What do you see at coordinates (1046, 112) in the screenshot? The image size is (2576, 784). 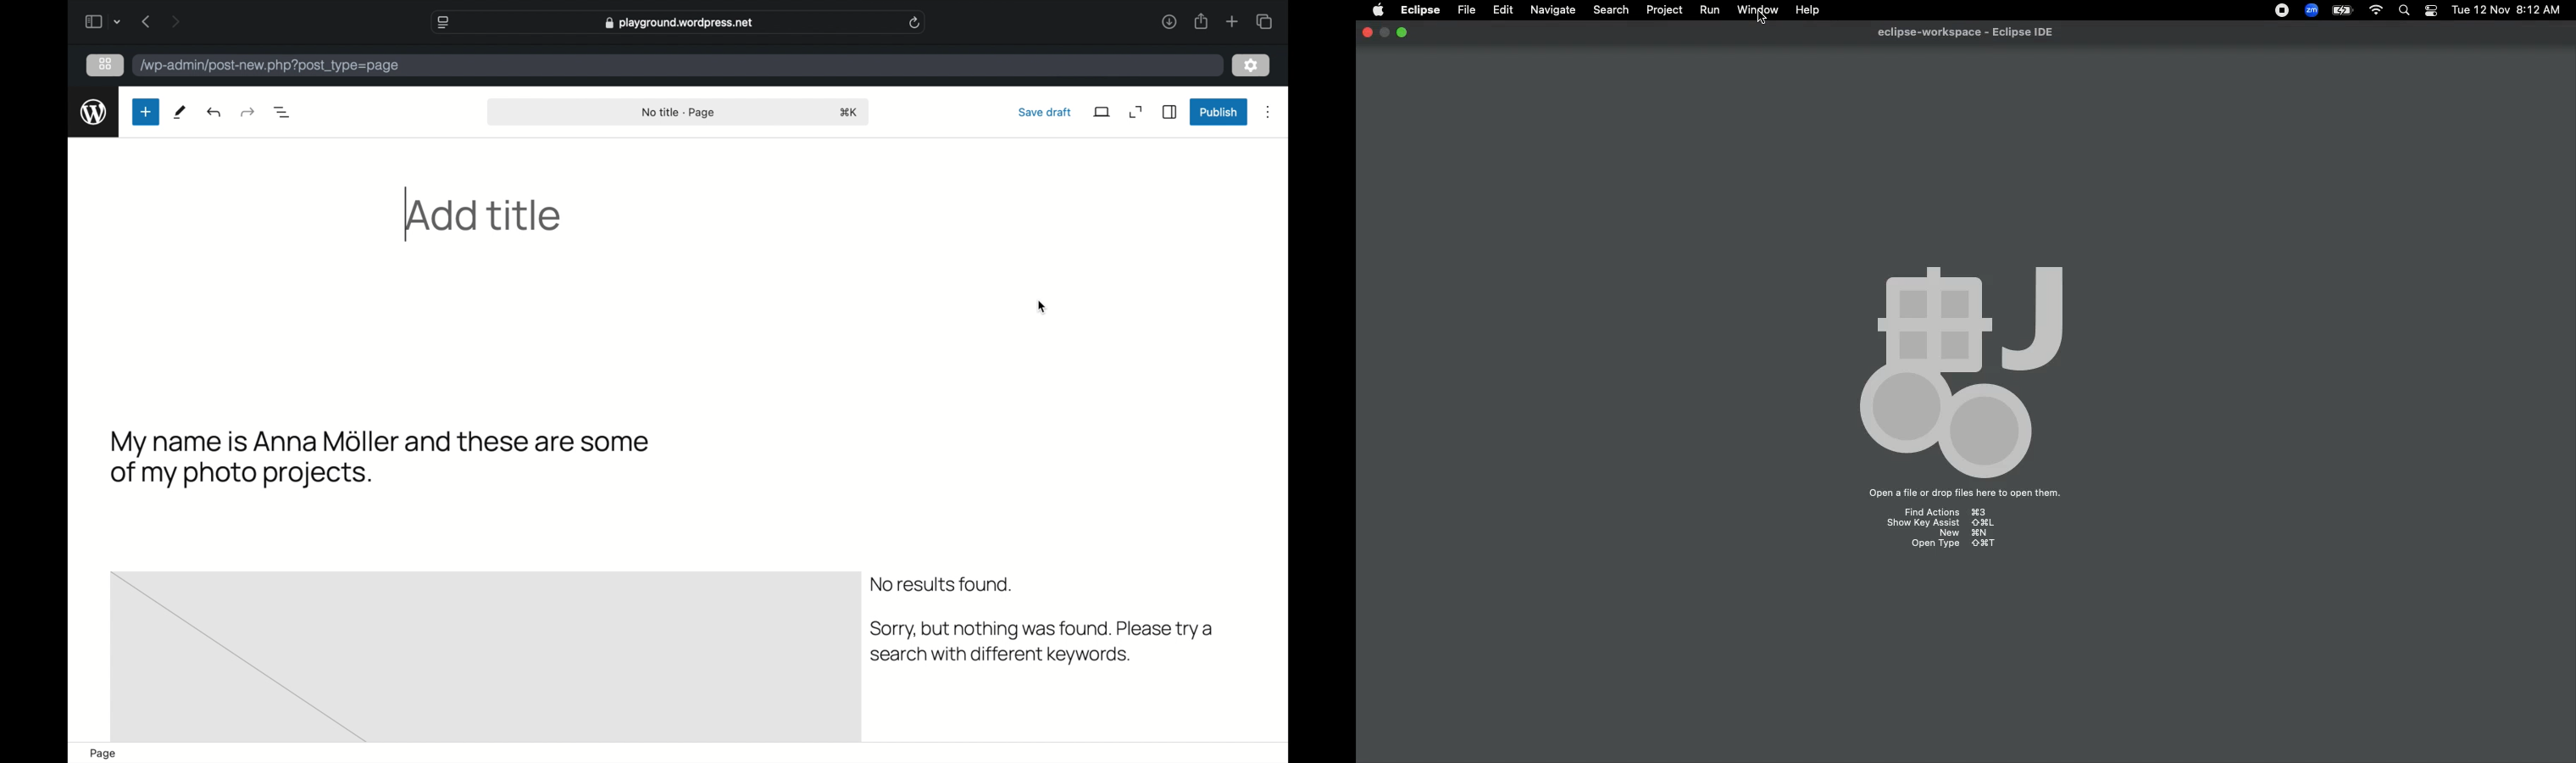 I see `save draft` at bounding box center [1046, 112].